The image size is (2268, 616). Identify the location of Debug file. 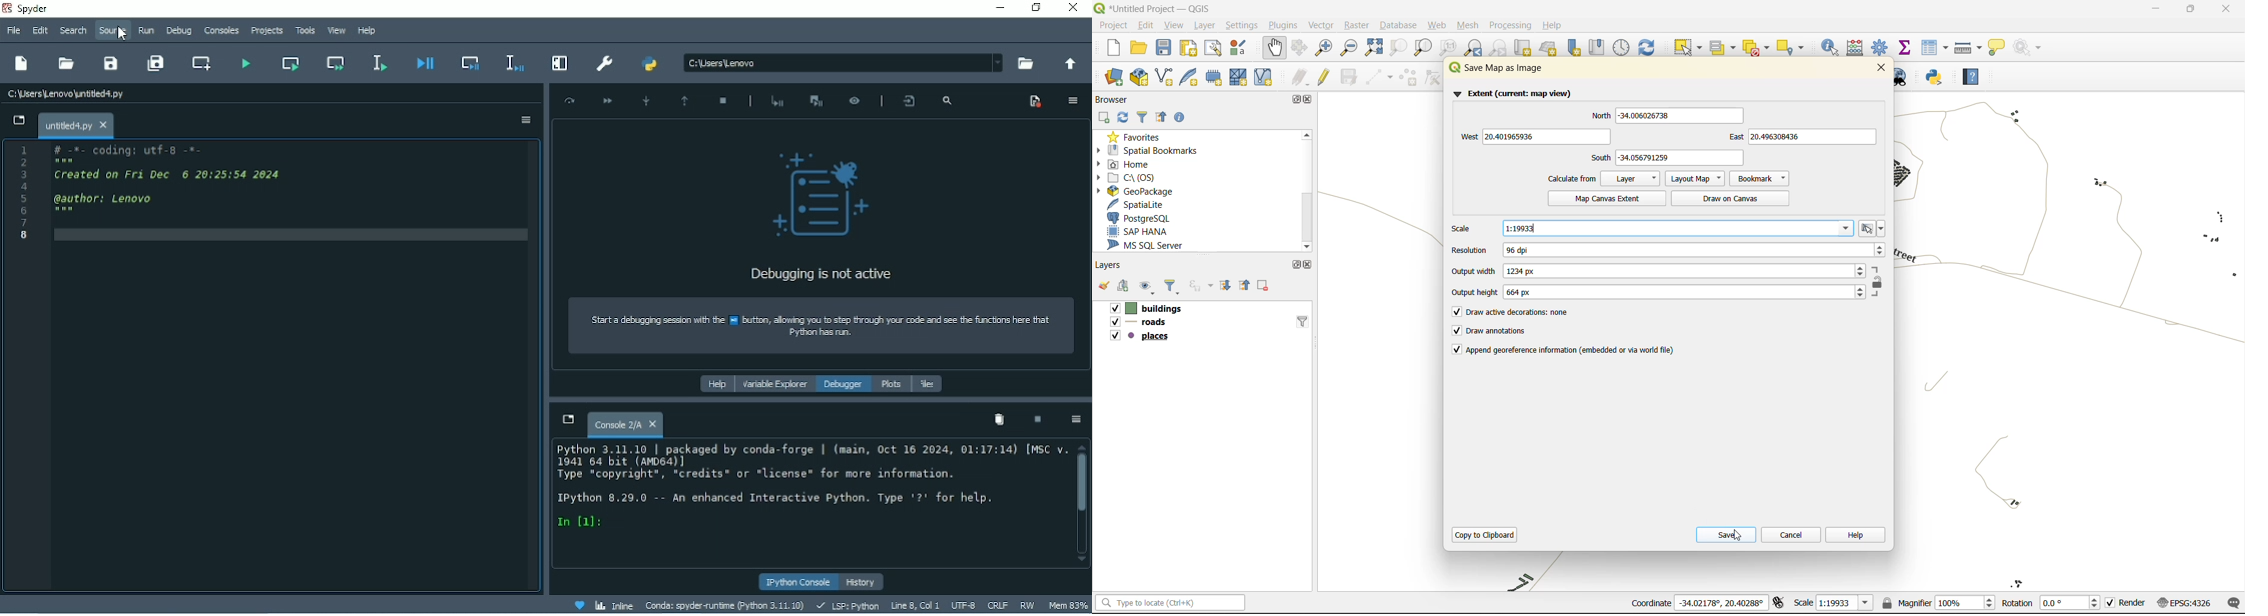
(426, 62).